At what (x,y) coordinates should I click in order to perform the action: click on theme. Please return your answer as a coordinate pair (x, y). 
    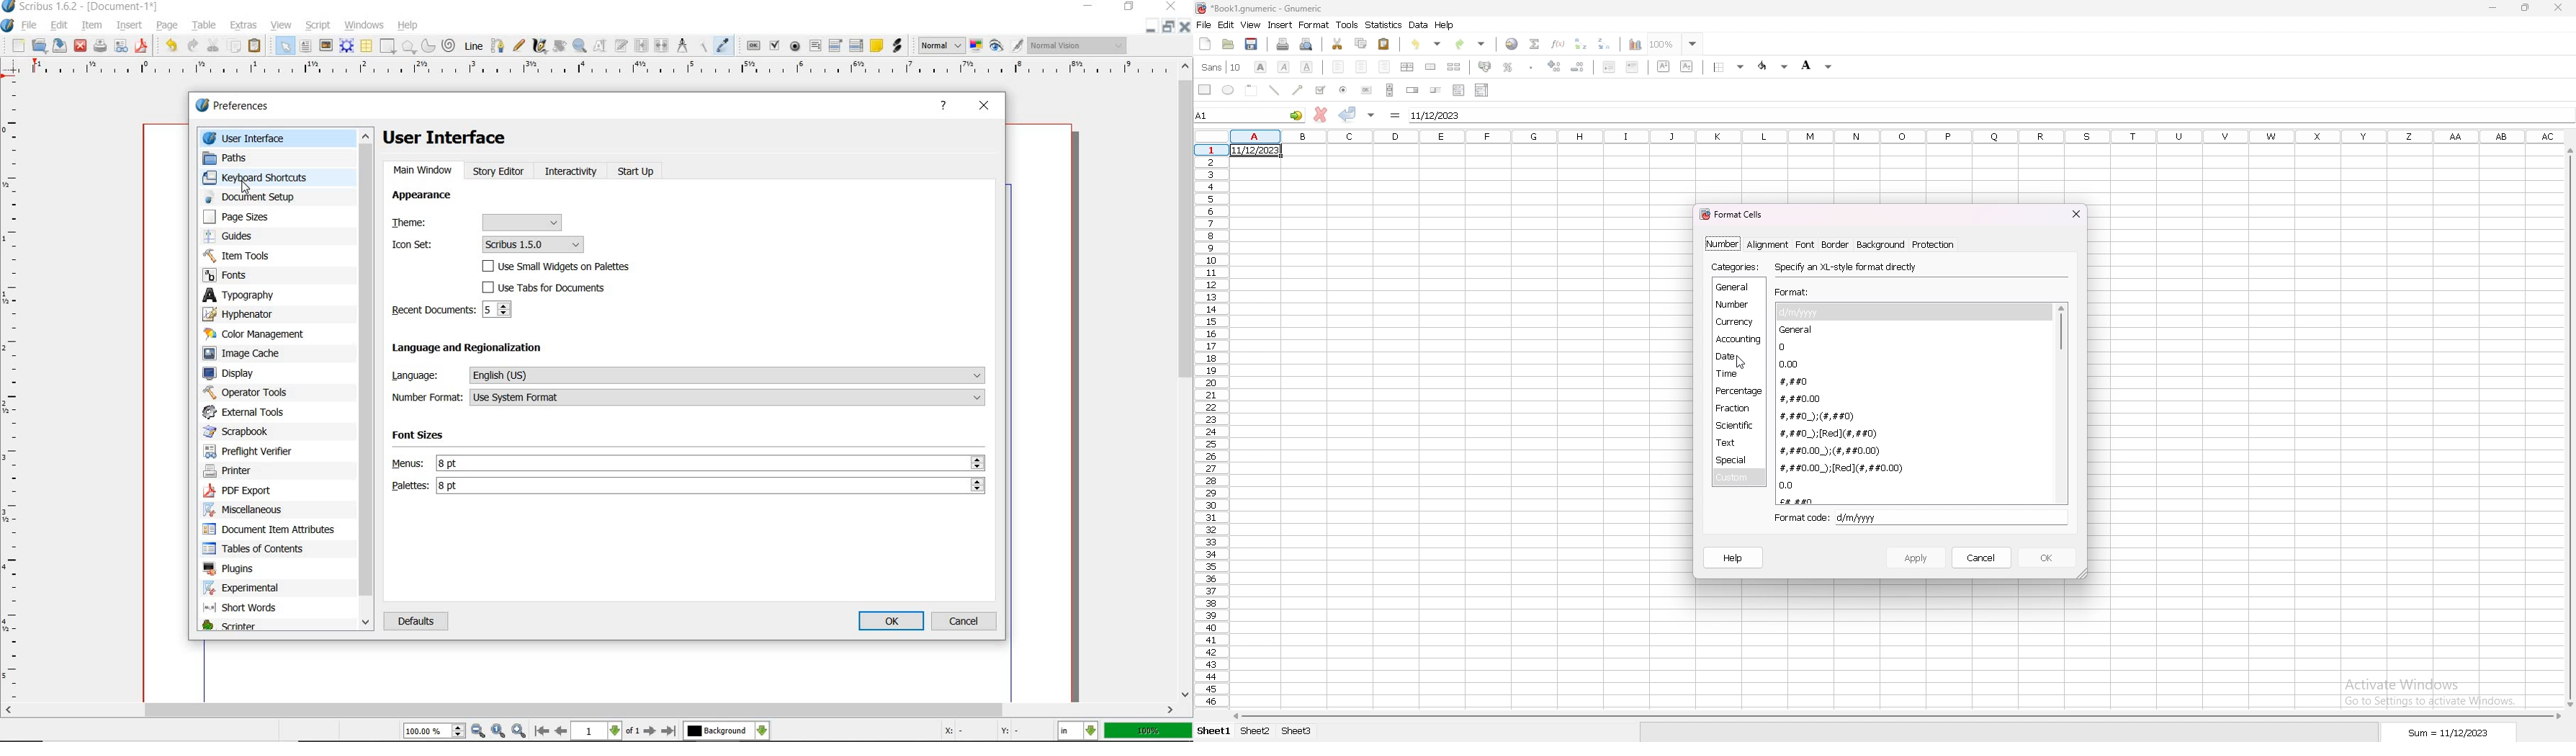
    Looking at the image, I should click on (481, 222).